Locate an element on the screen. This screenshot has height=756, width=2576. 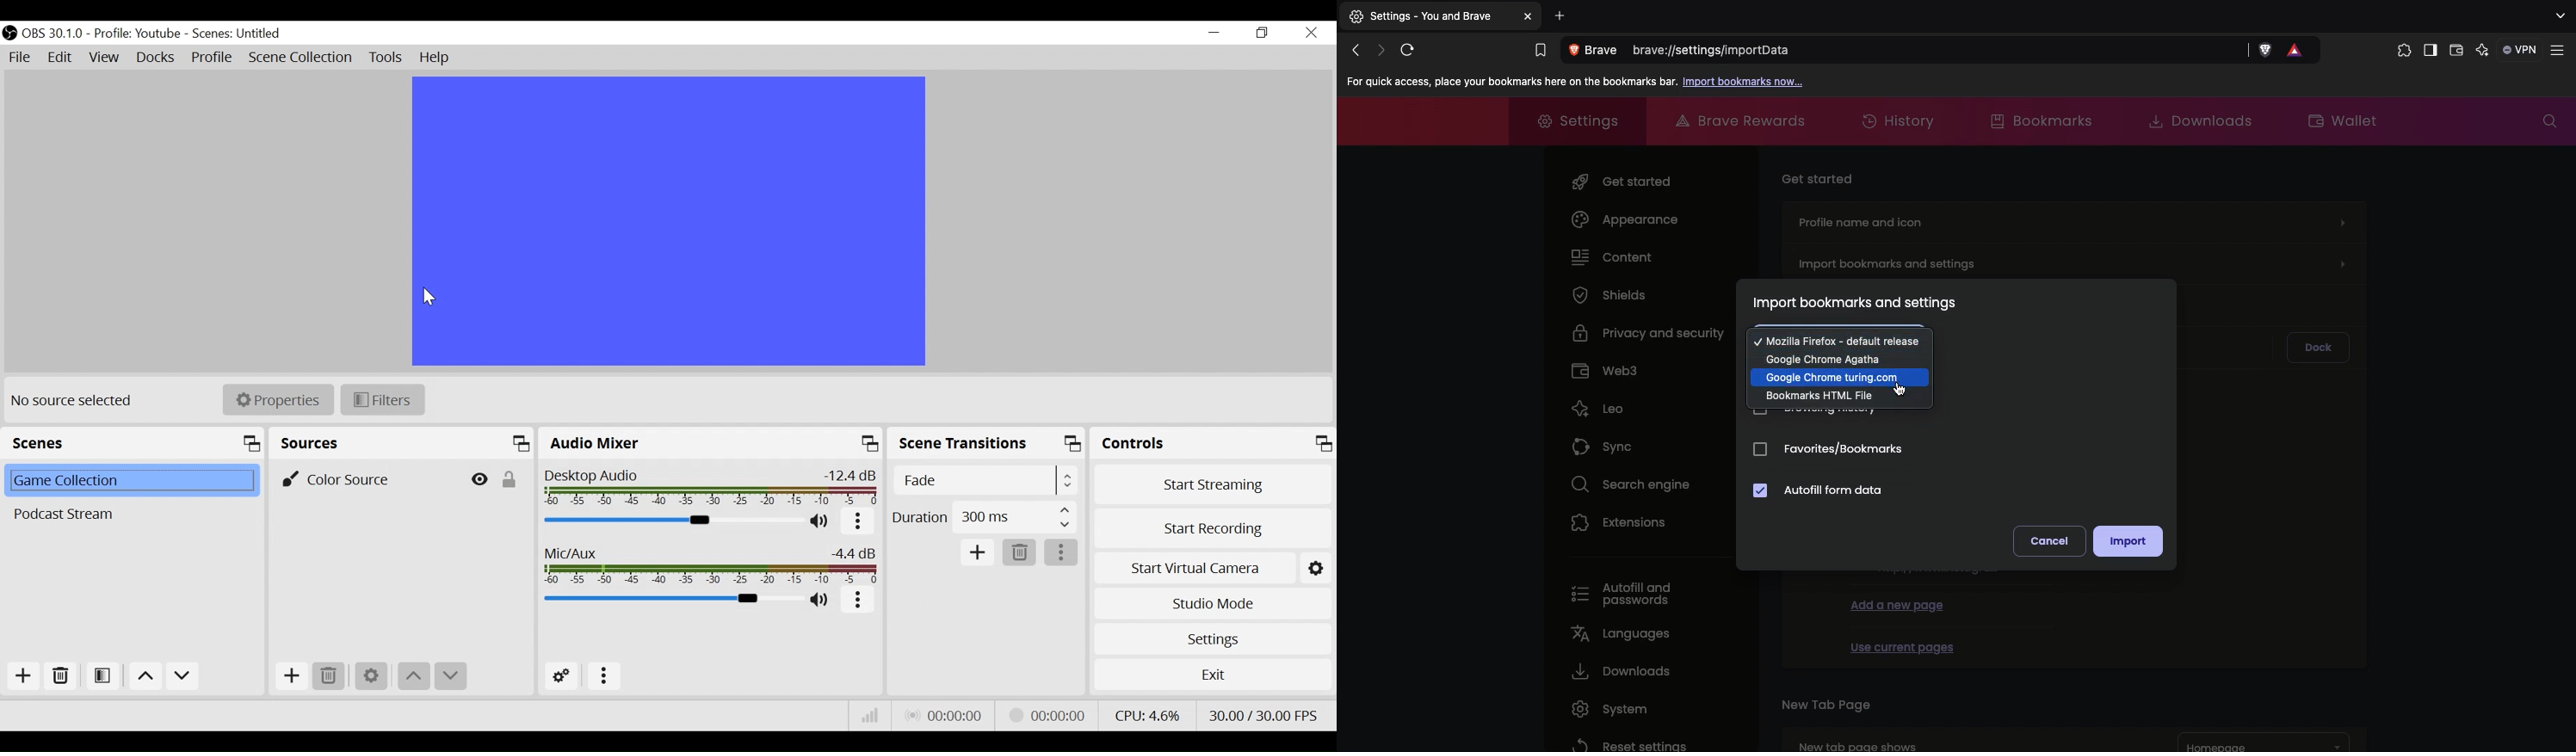
Live Status is located at coordinates (946, 715).